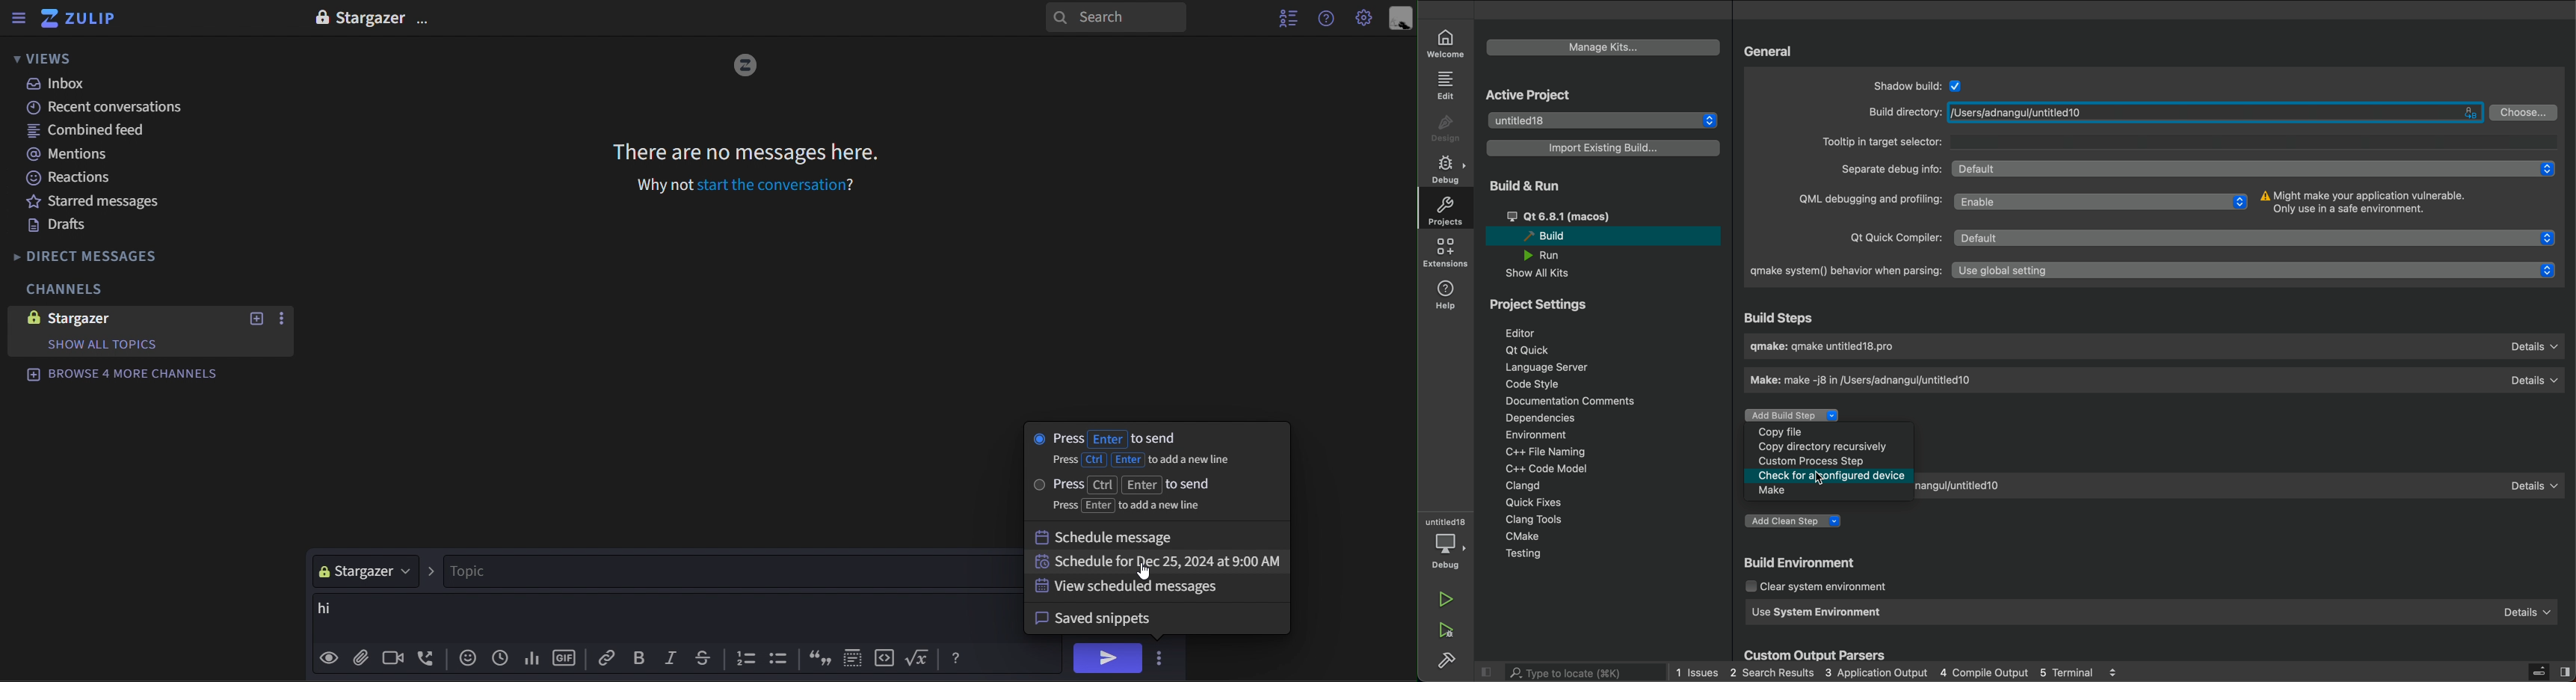 Image resolution: width=2576 pixels, height=700 pixels. I want to click on Make, so click(1773, 490).